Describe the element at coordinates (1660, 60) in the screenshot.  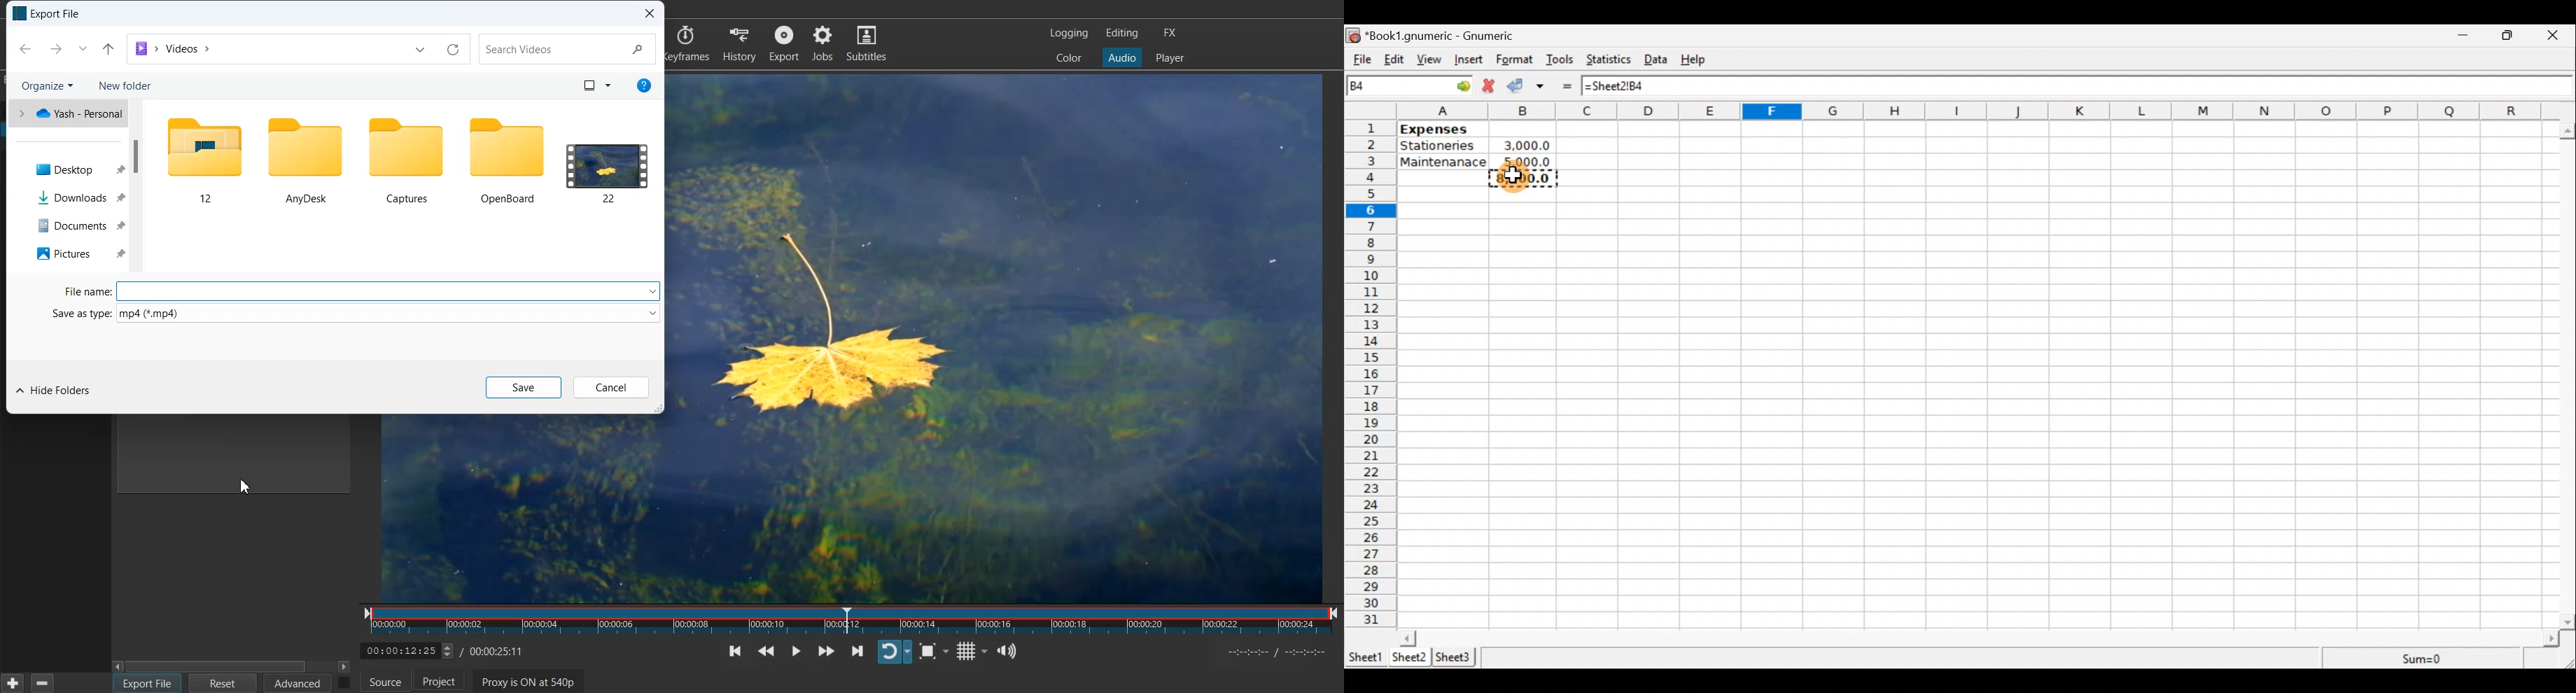
I see `Data` at that location.